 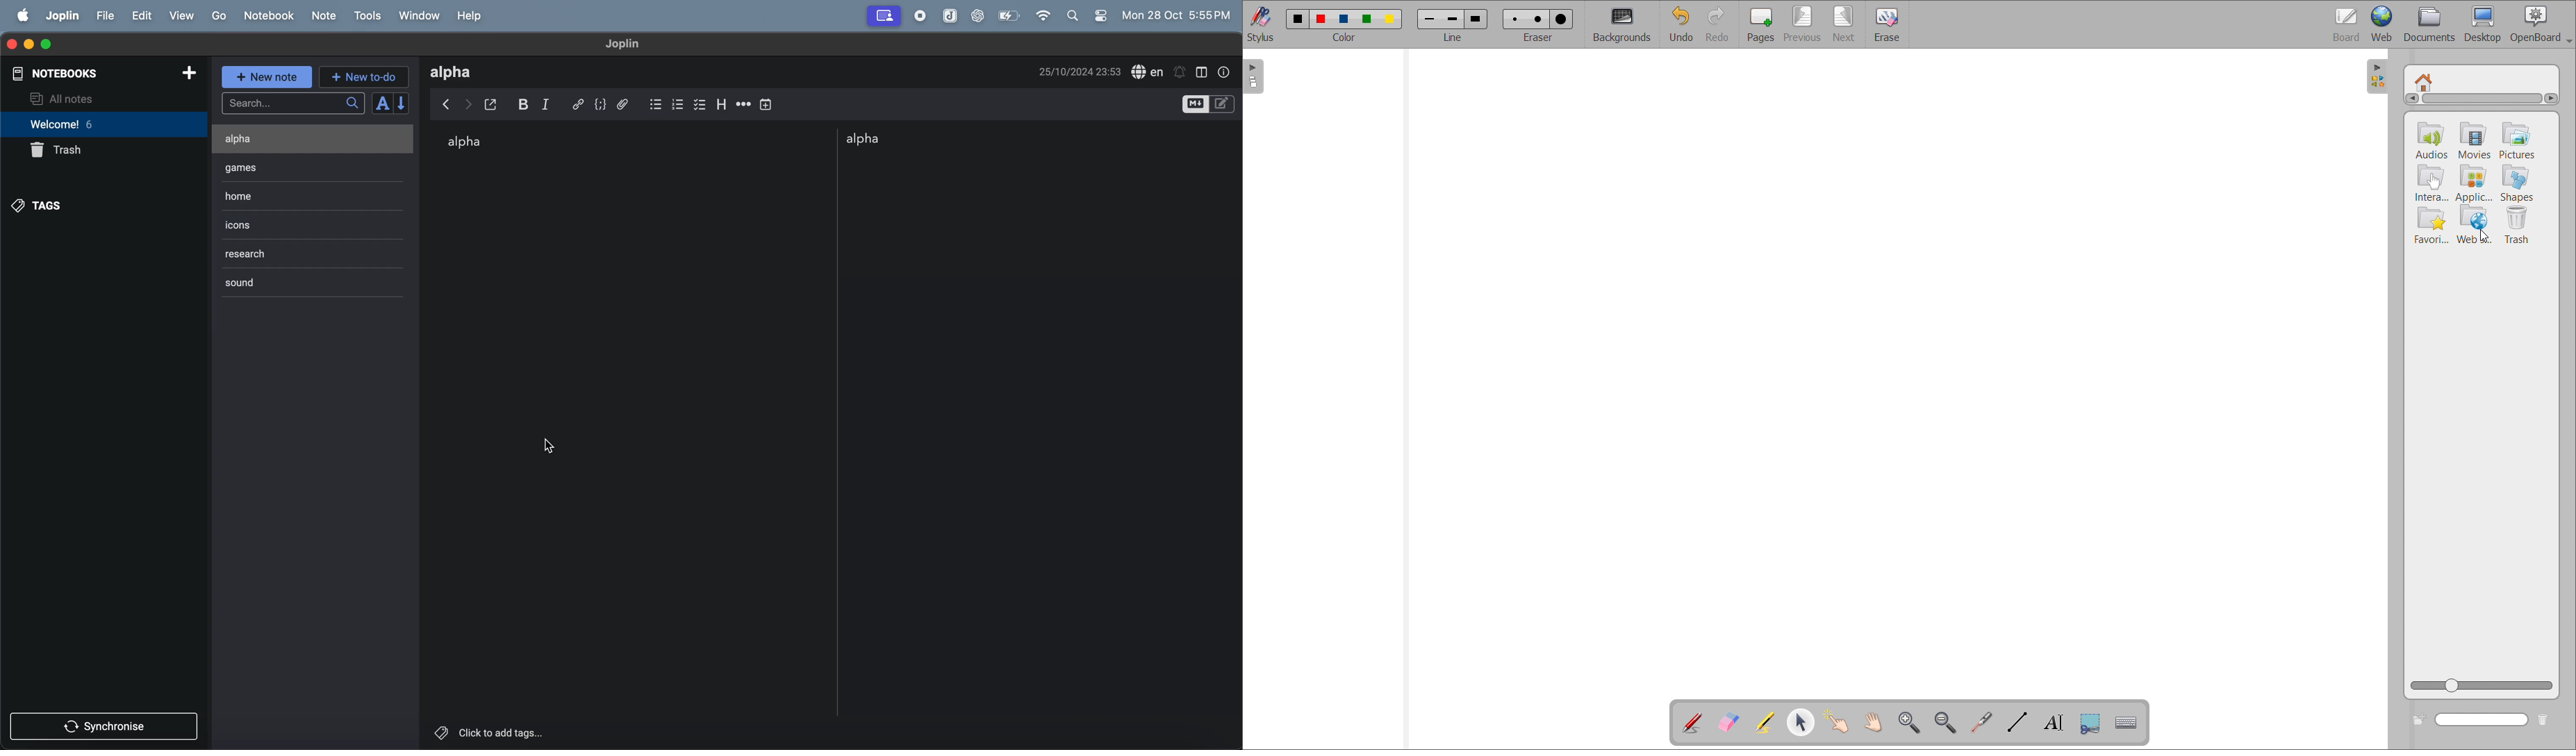 I want to click on , so click(x=527, y=104).